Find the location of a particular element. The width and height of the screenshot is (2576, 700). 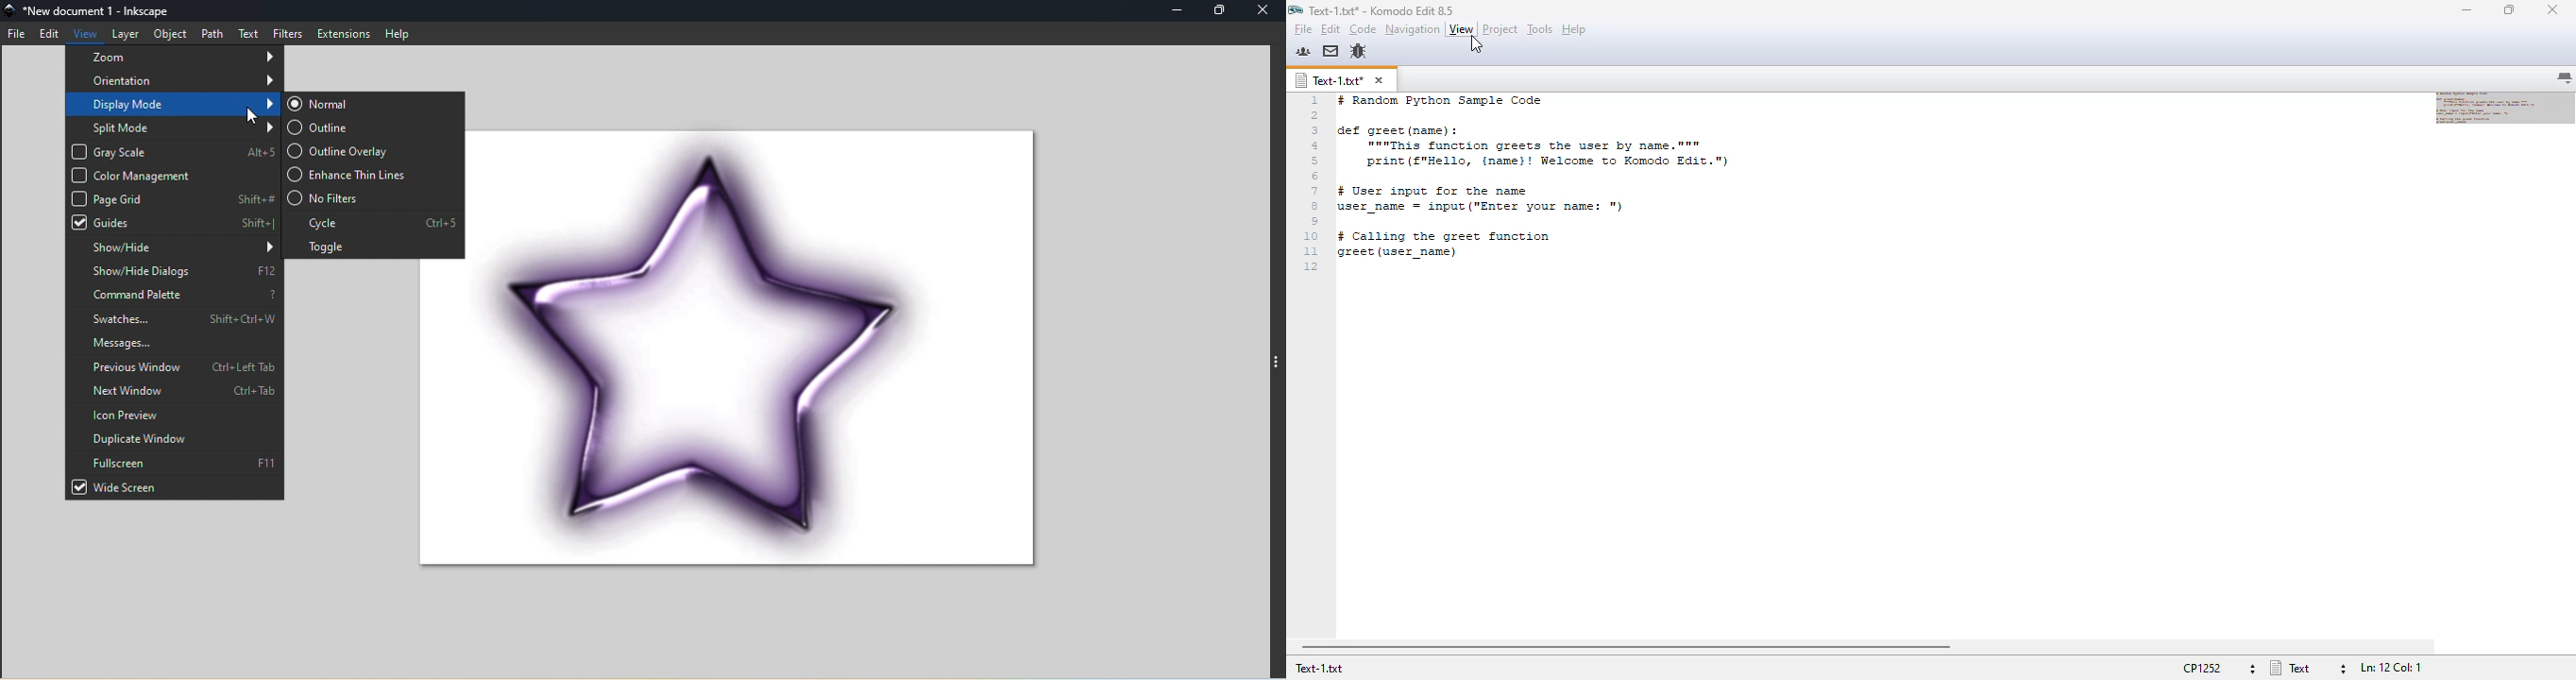

list all tabs is located at coordinates (2565, 78).